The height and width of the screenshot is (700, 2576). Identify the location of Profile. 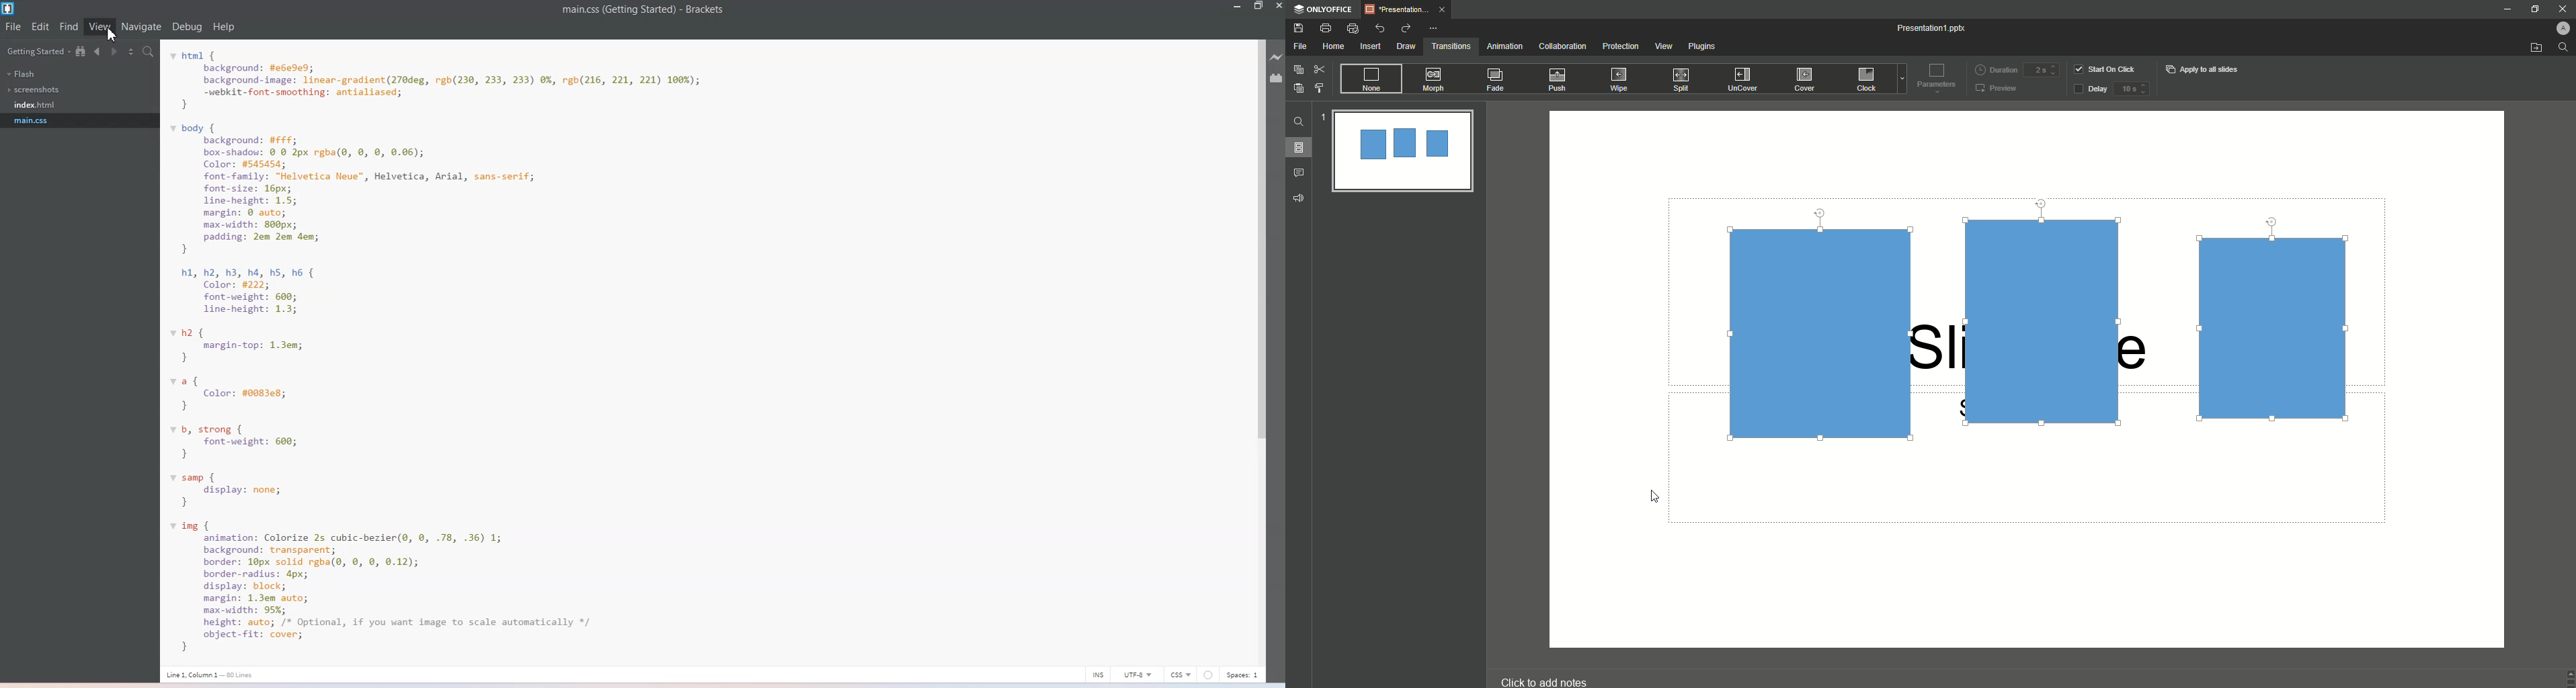
(2557, 26).